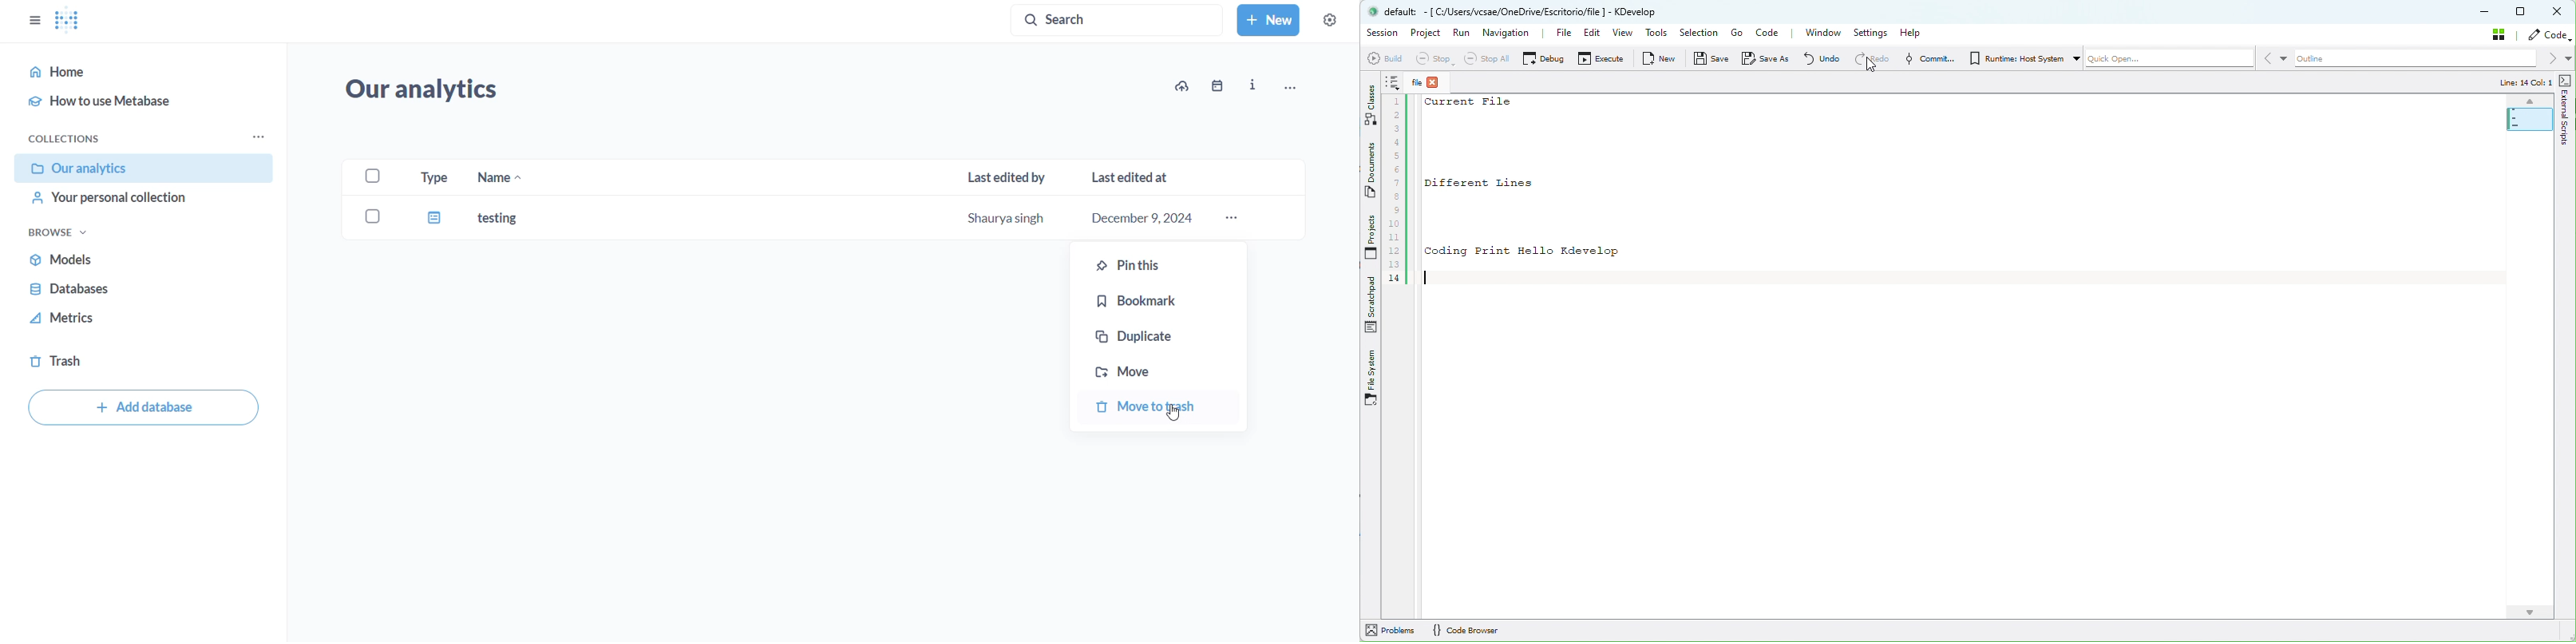 This screenshot has width=2576, height=644. Describe the element at coordinates (1468, 631) in the screenshot. I see `Code Browser` at that location.